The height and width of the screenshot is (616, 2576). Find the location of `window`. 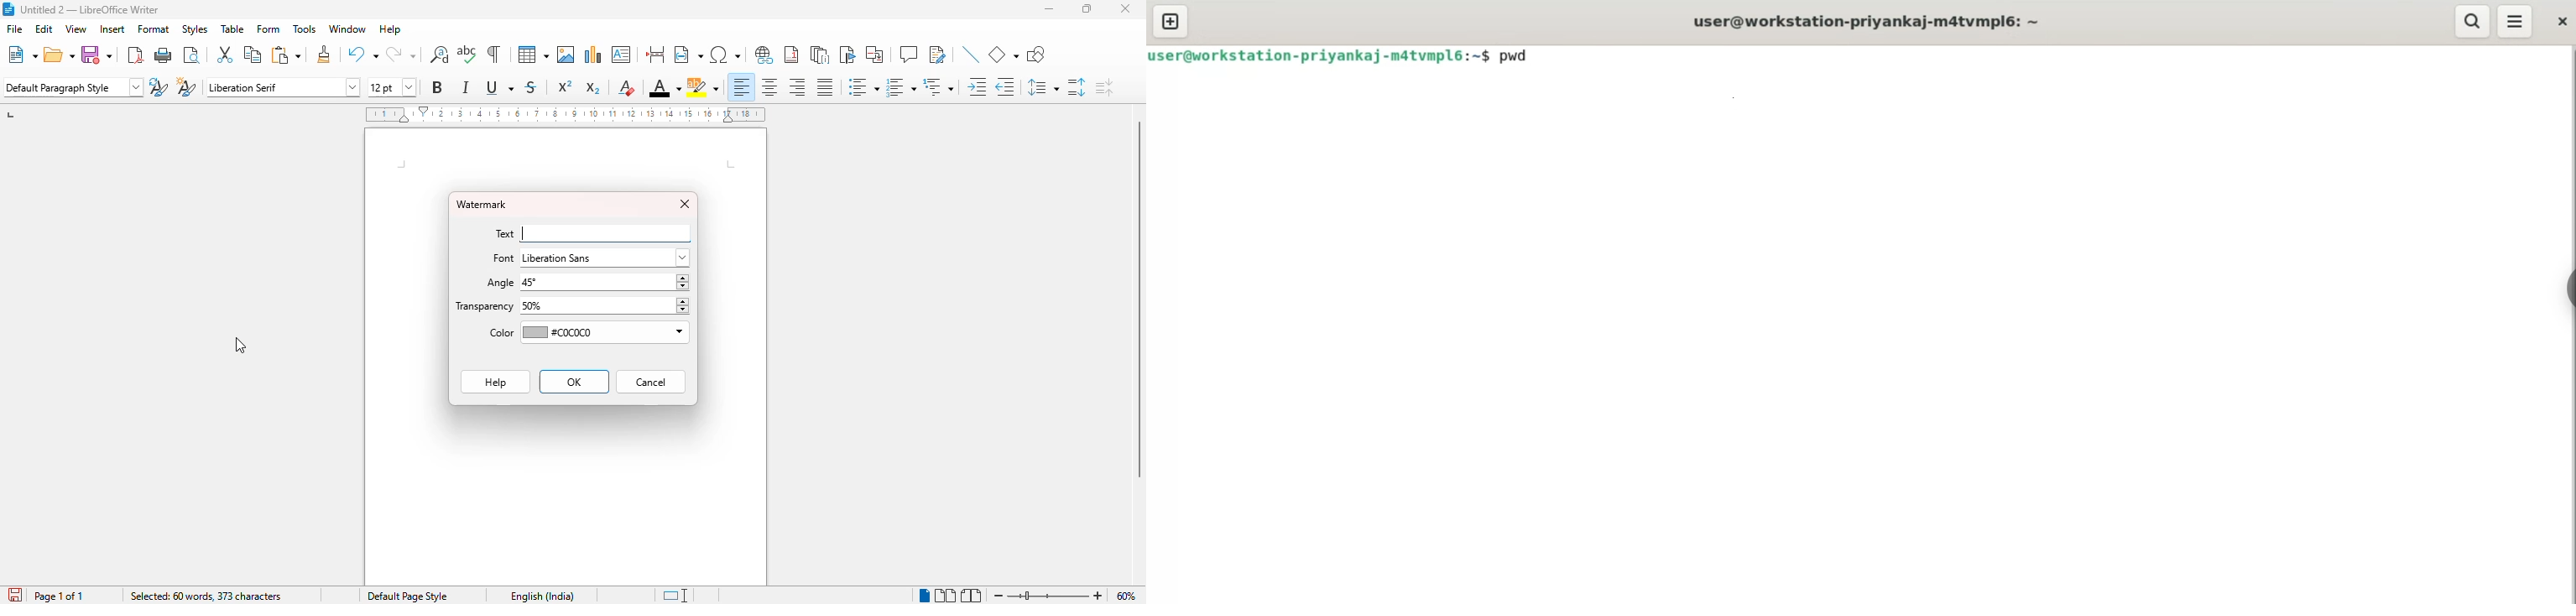

window is located at coordinates (347, 29).